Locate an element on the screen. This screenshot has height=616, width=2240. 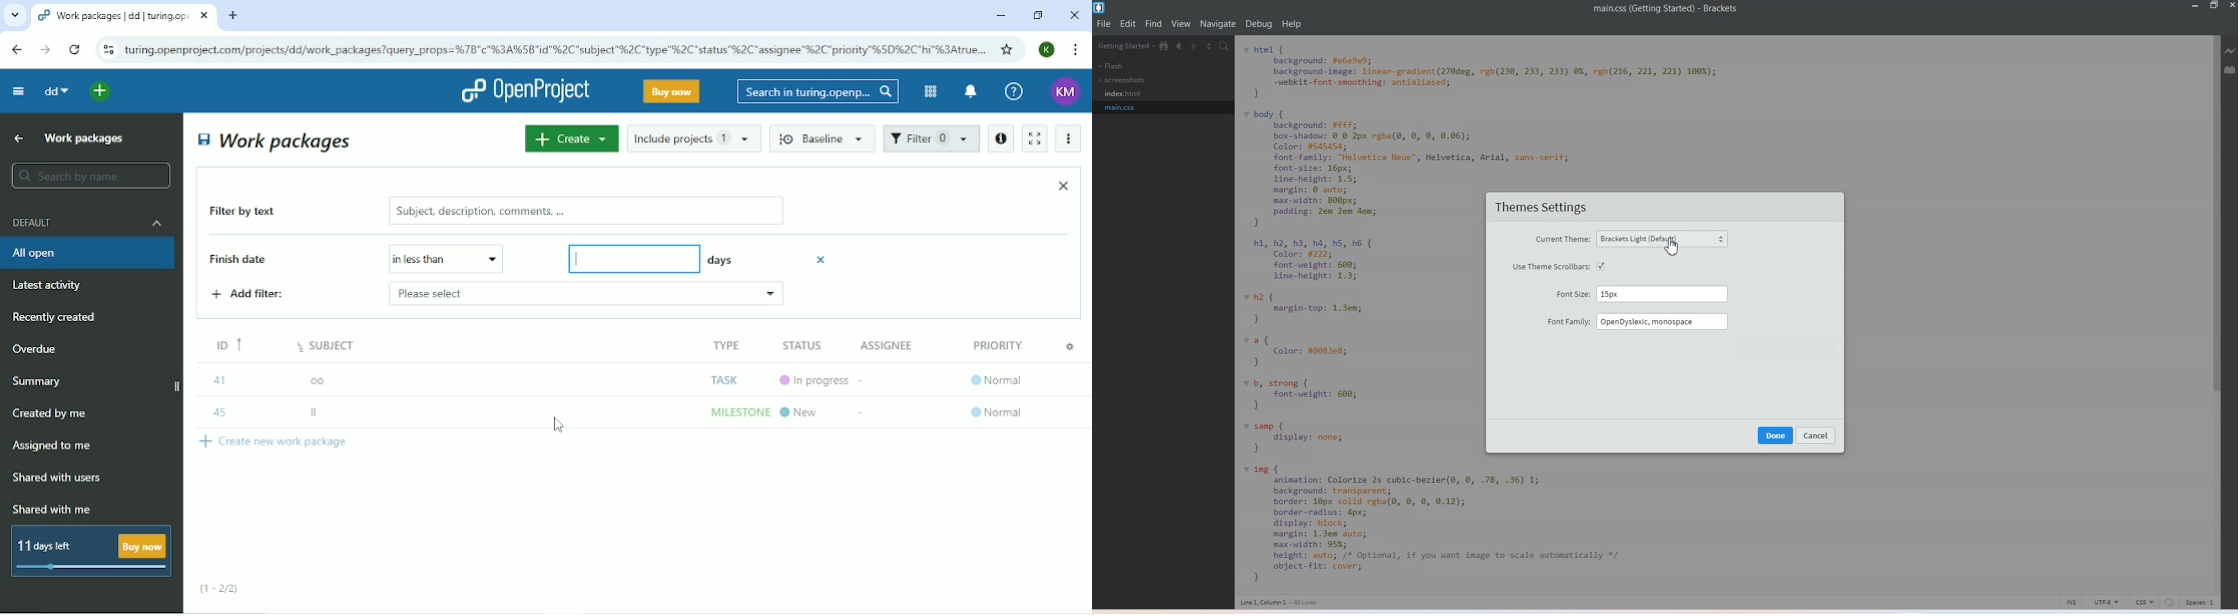
OpenDyslexic, monospace is located at coordinates (1664, 321).